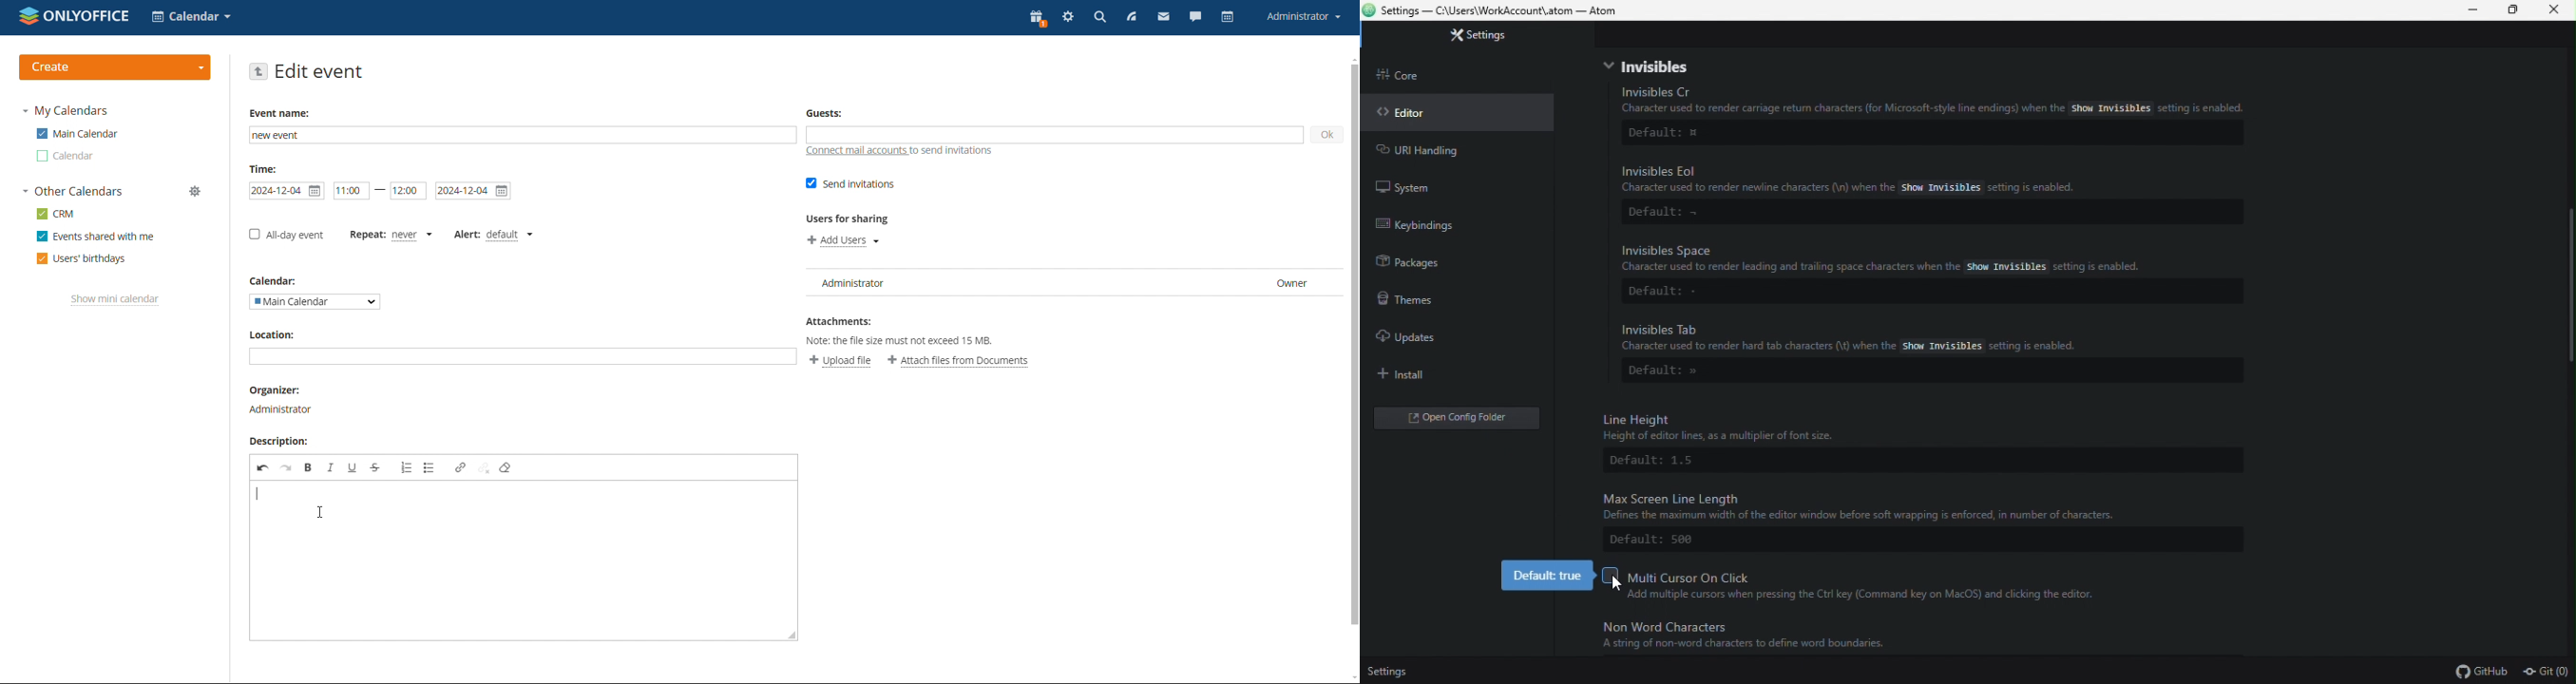 Image resolution: width=2576 pixels, height=700 pixels. Describe the element at coordinates (80, 258) in the screenshot. I see `users' birthdays` at that location.